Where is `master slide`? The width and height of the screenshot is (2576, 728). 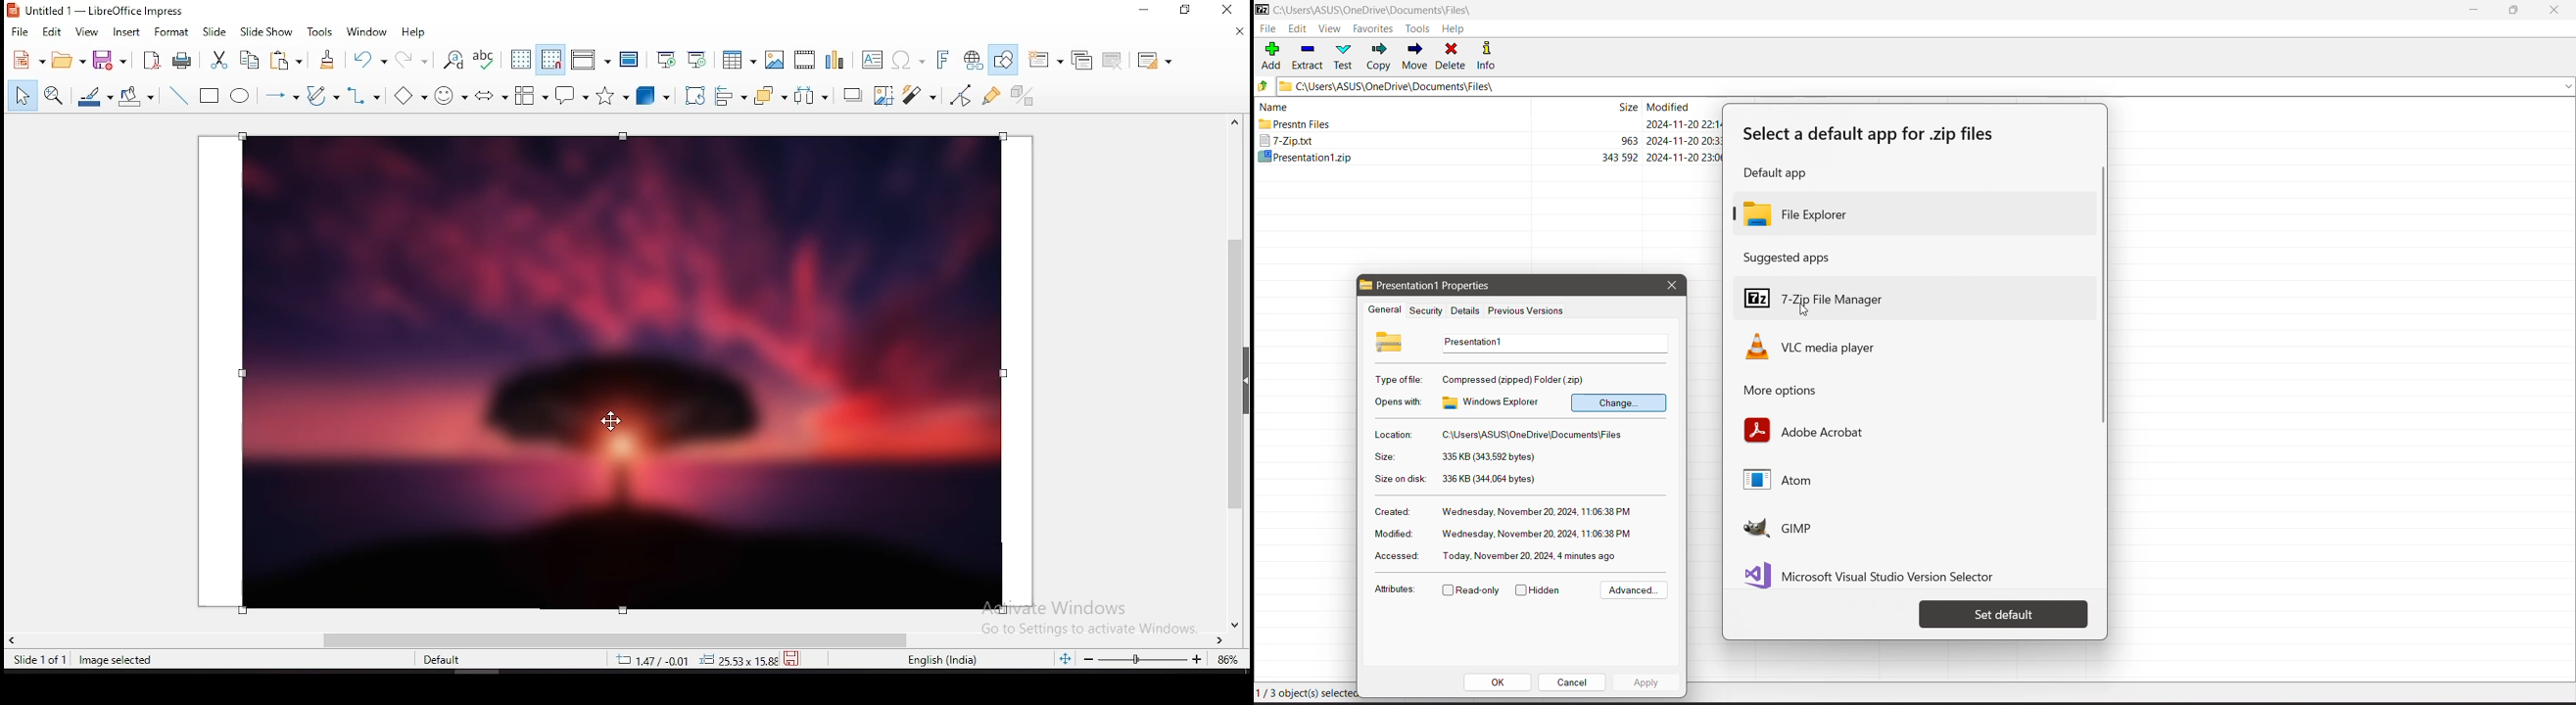
master slide is located at coordinates (628, 59).